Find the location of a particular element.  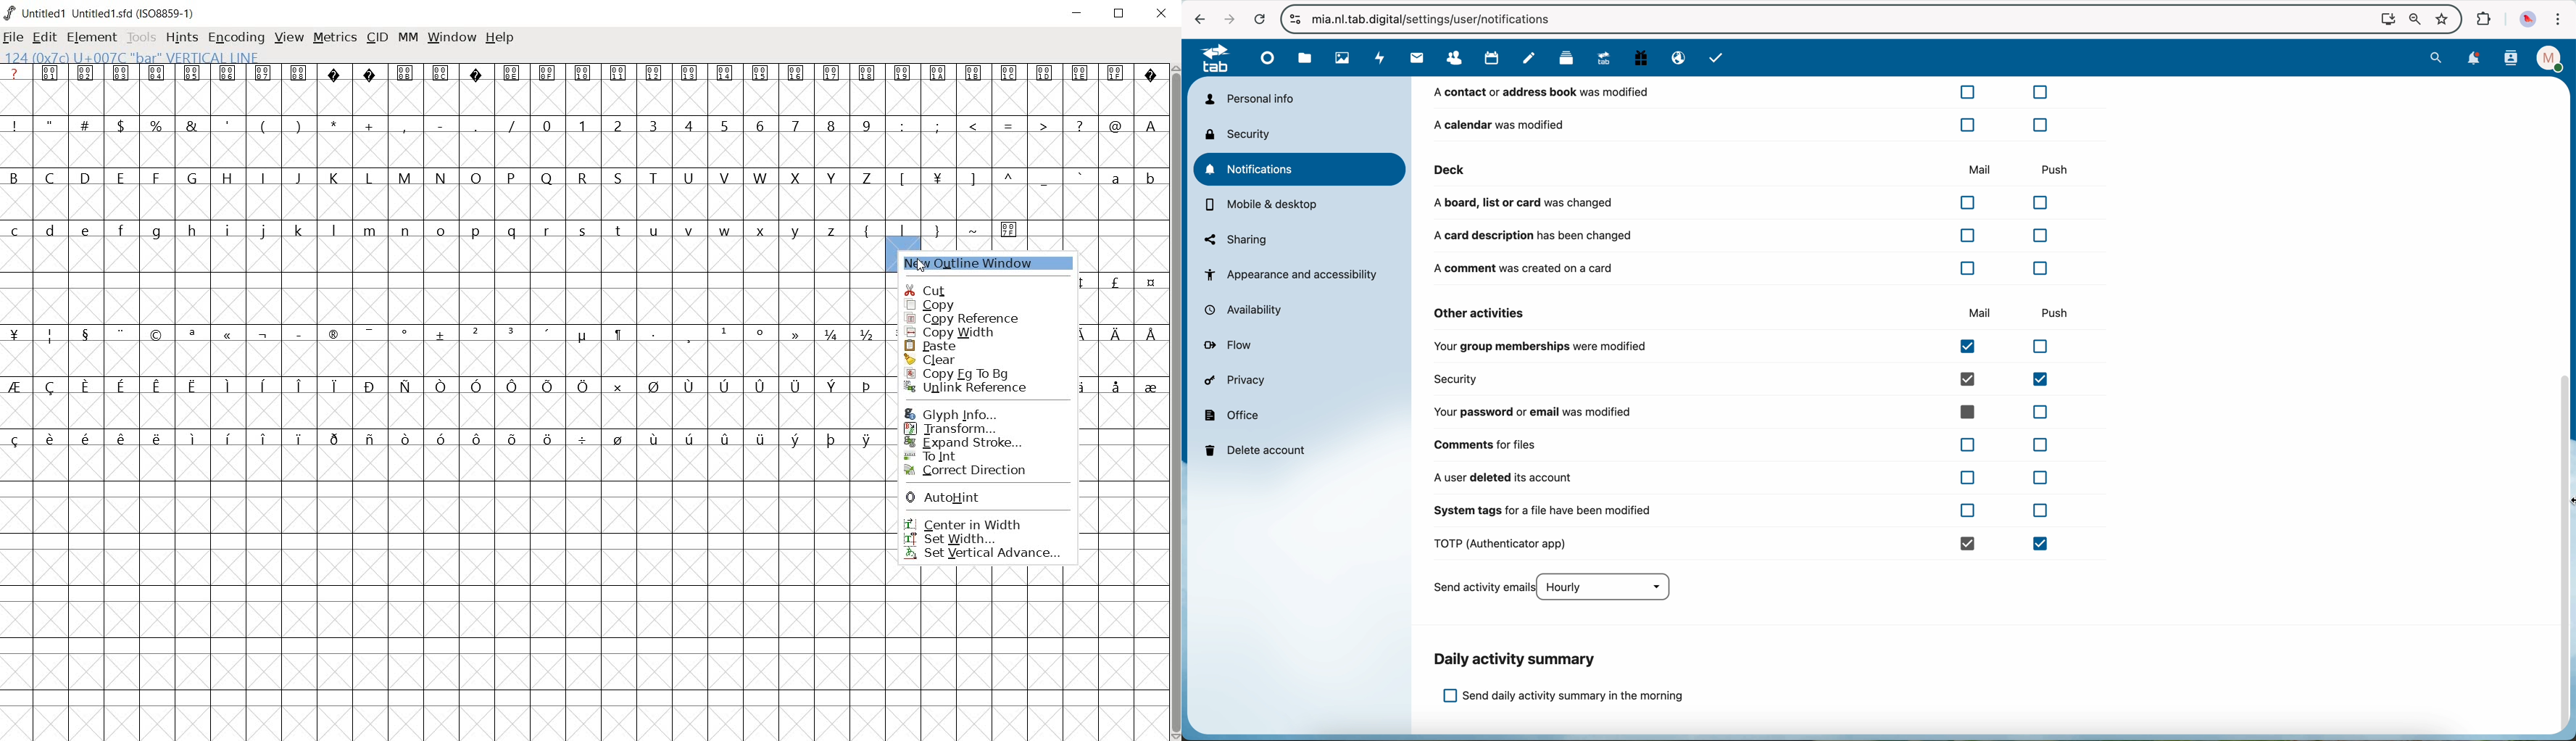

a user deleted its account is located at coordinates (1740, 478).